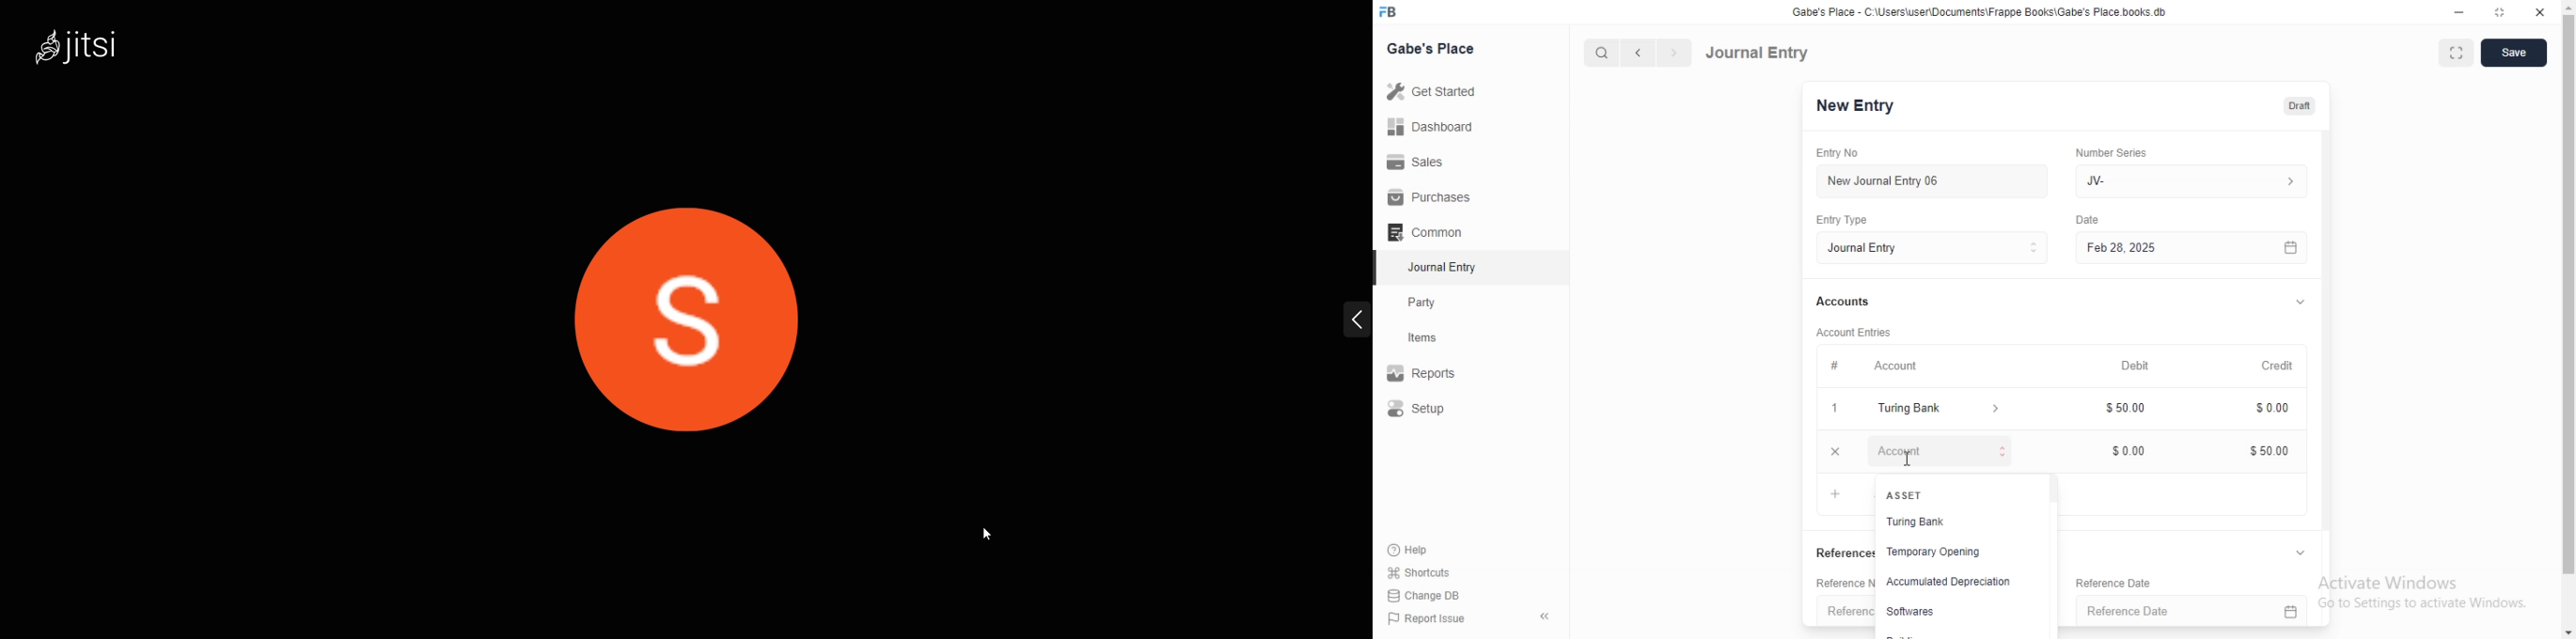 Image resolution: width=2576 pixels, height=644 pixels. What do you see at coordinates (2279, 451) in the screenshot?
I see `$5000` at bounding box center [2279, 451].